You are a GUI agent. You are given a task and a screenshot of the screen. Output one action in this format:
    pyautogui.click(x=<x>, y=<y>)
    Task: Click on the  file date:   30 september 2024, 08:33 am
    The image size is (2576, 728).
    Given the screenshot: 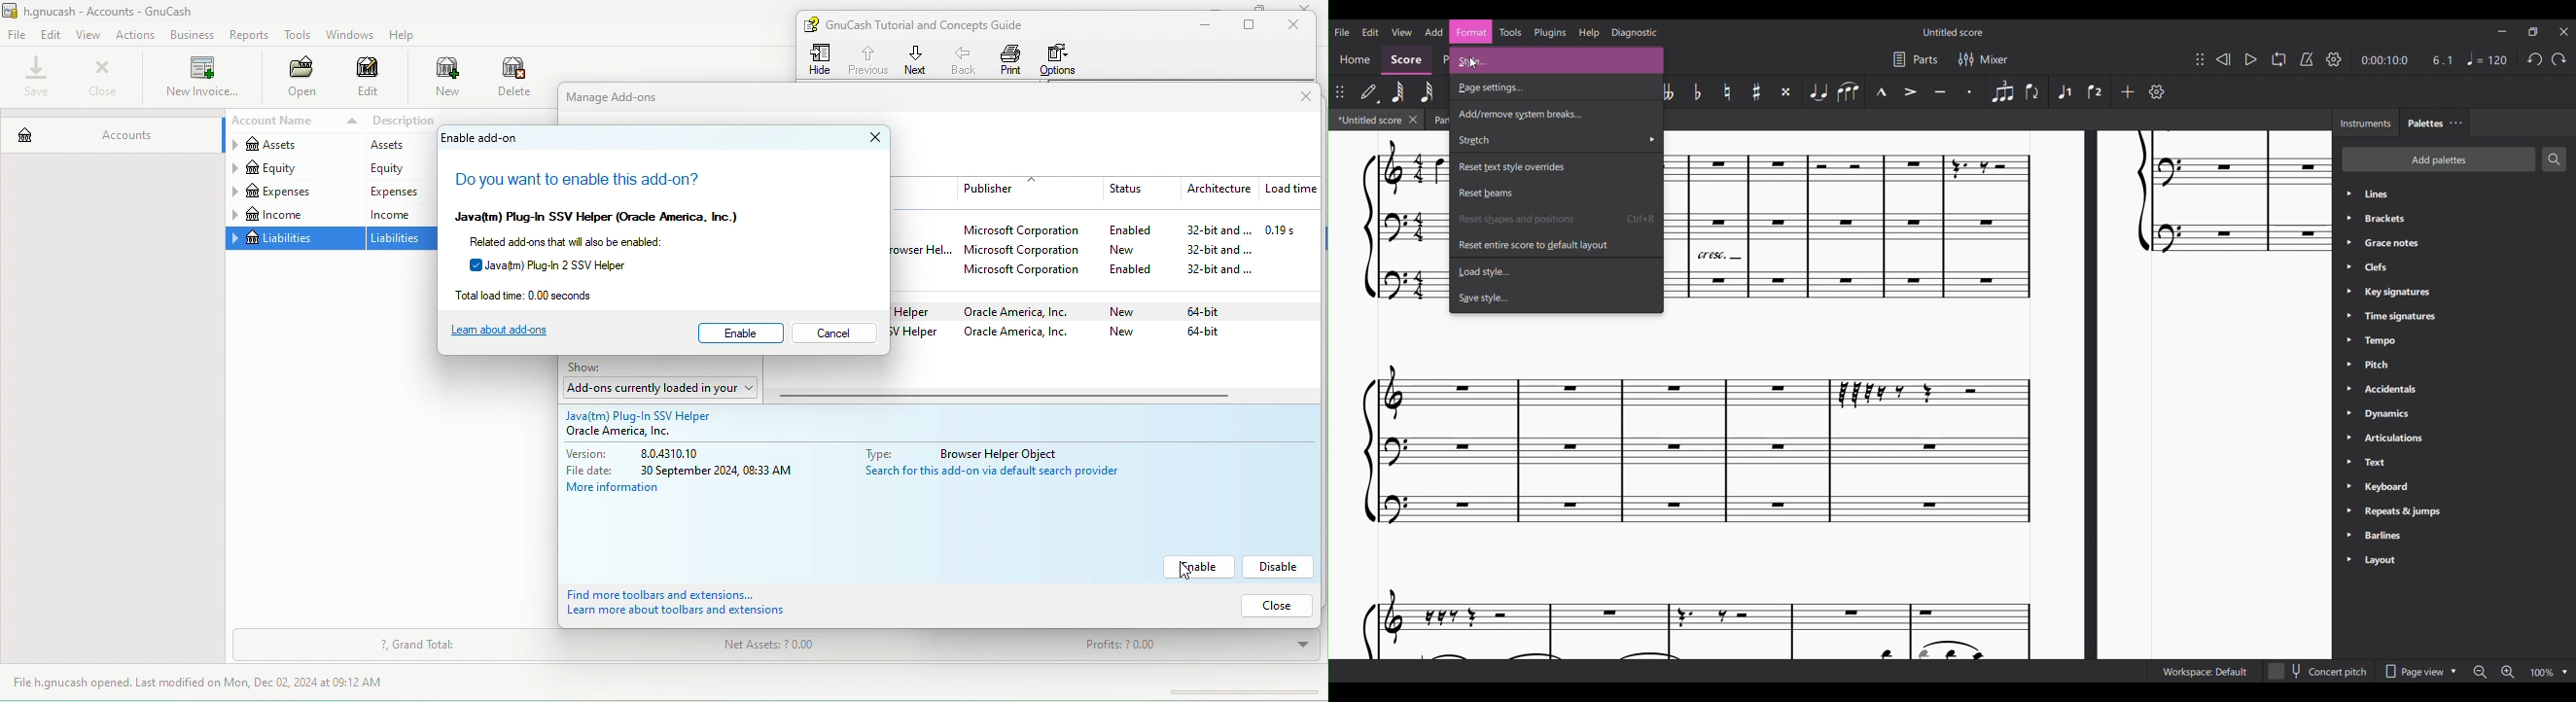 What is the action you would take?
    pyautogui.click(x=684, y=471)
    